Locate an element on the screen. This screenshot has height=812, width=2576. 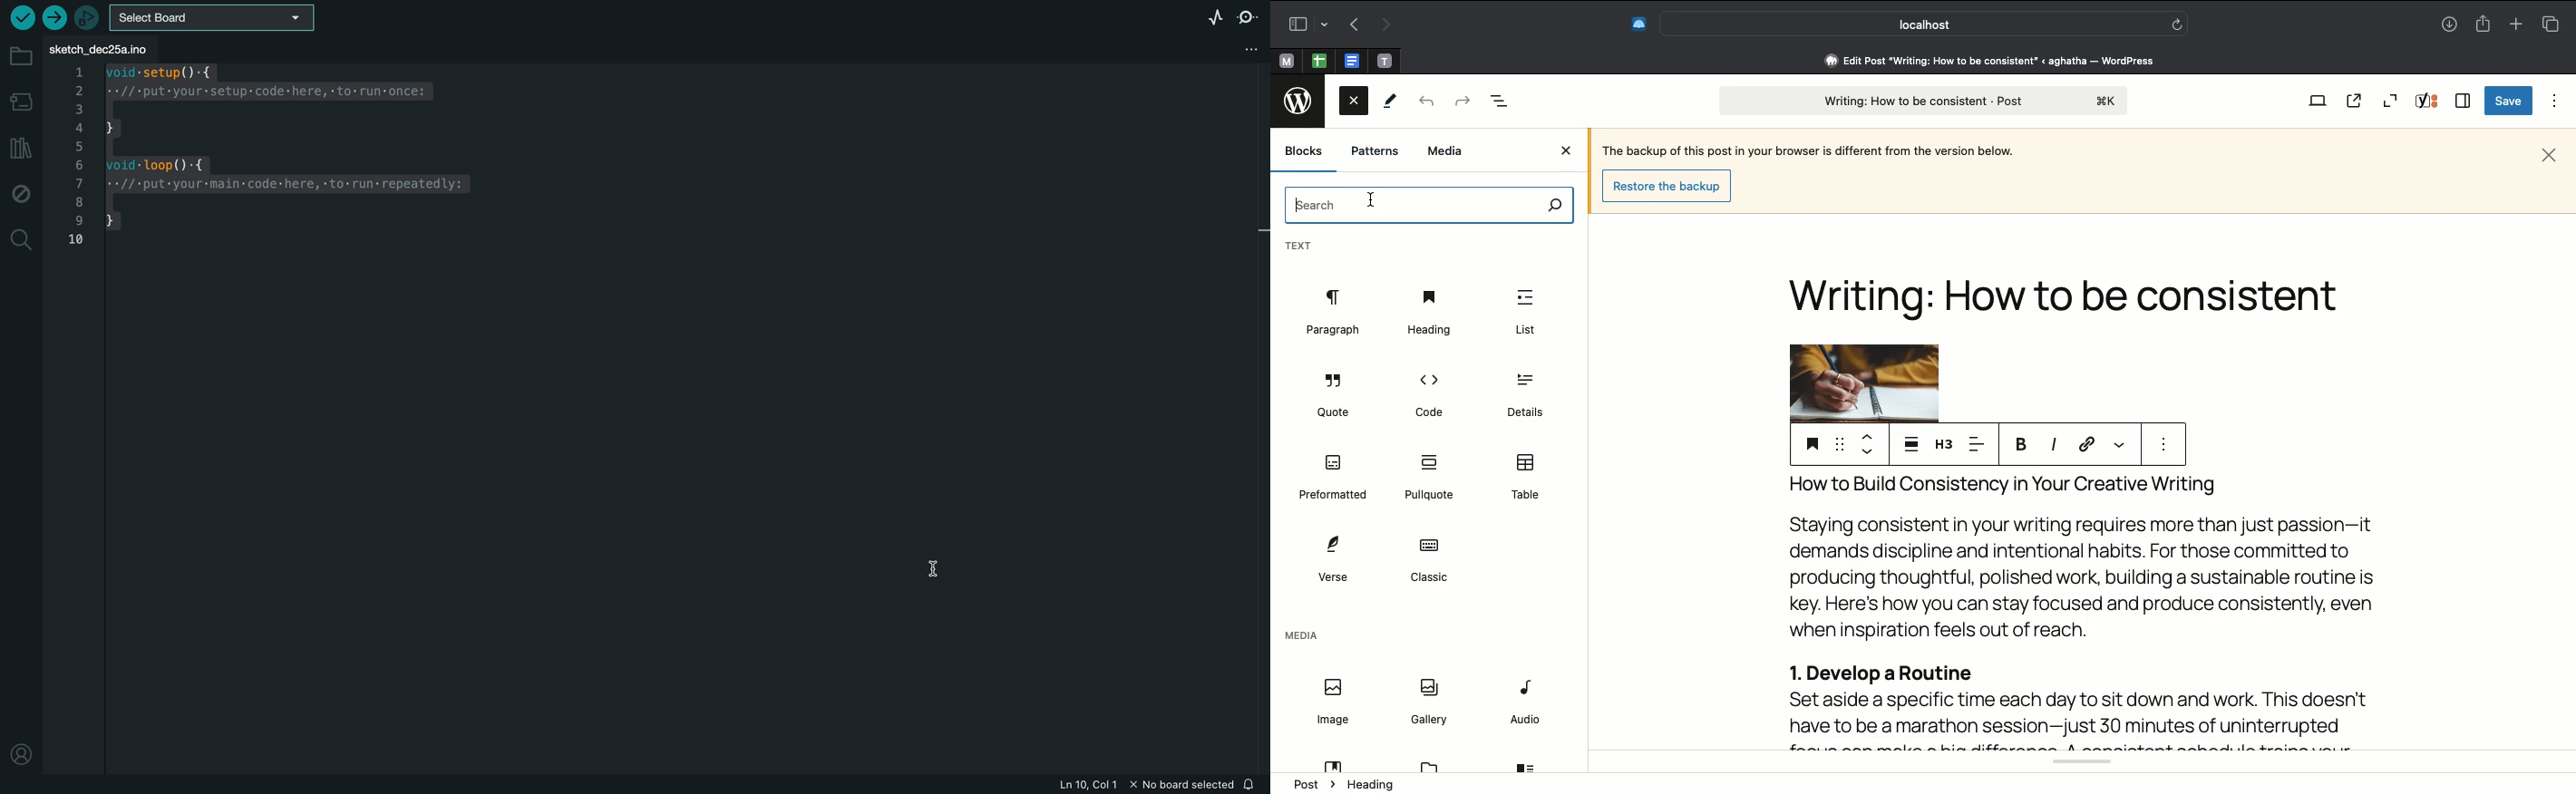
profile is located at coordinates (22, 753).